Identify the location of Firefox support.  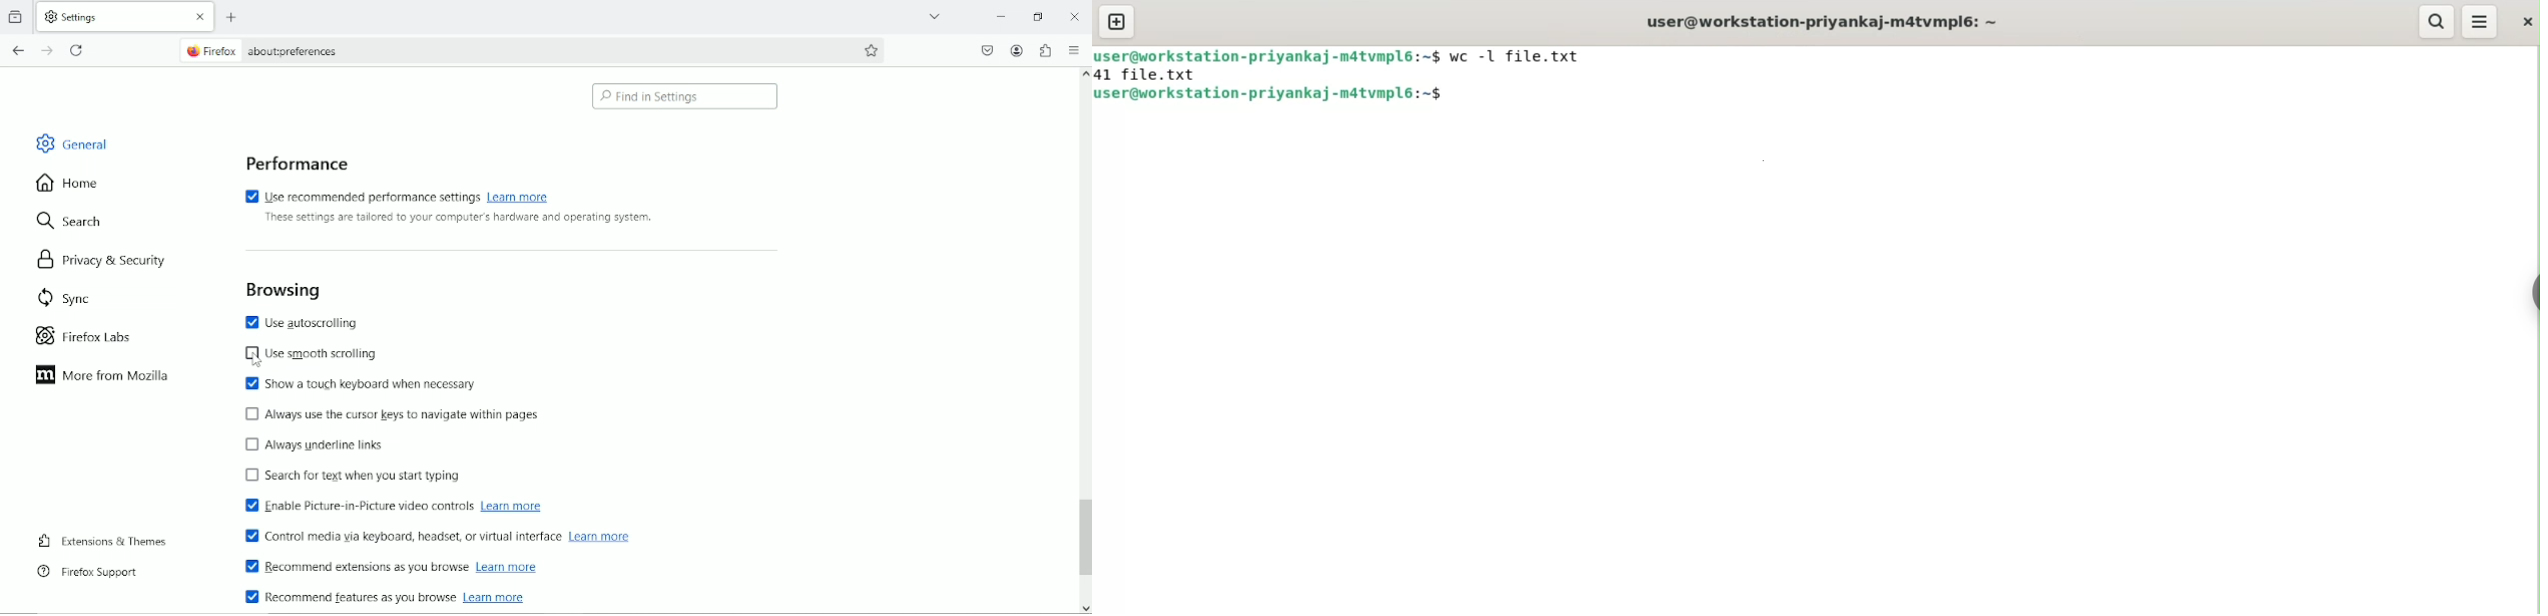
(88, 571).